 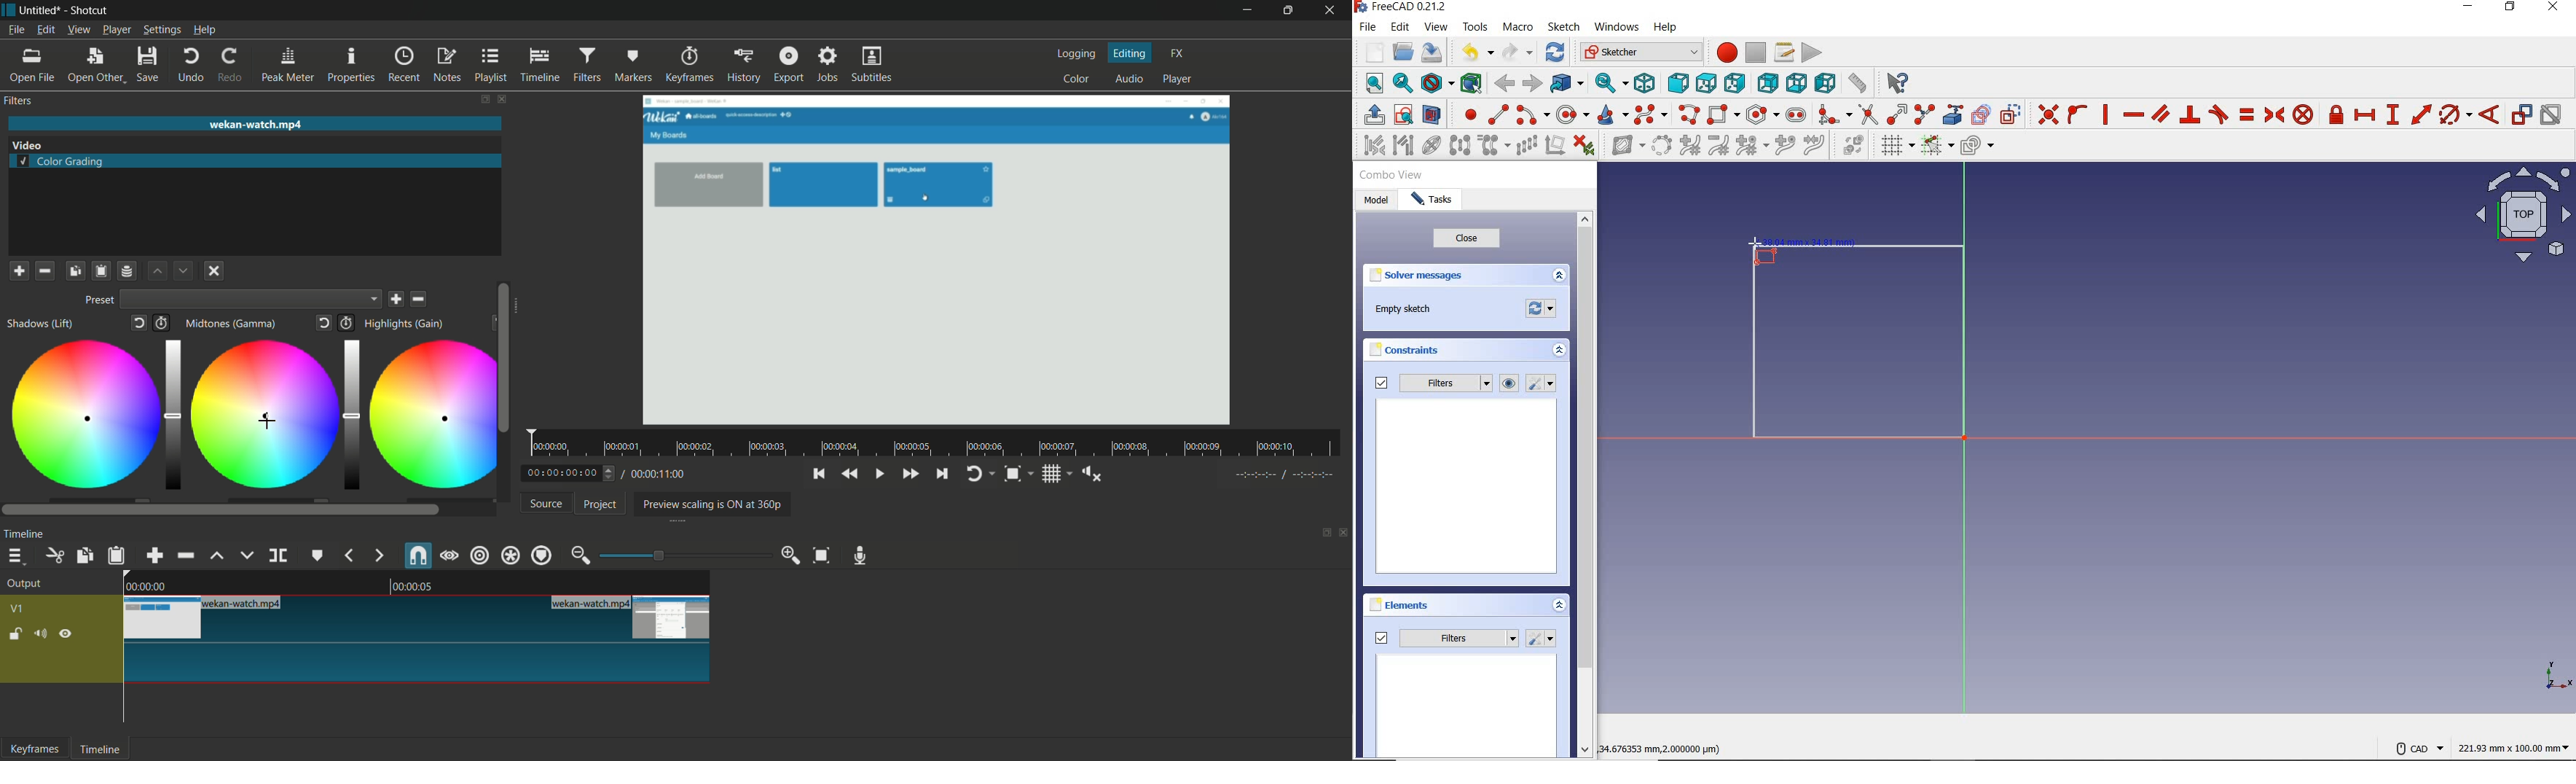 What do you see at coordinates (1542, 312) in the screenshot?
I see `forces recomputation of active document` at bounding box center [1542, 312].